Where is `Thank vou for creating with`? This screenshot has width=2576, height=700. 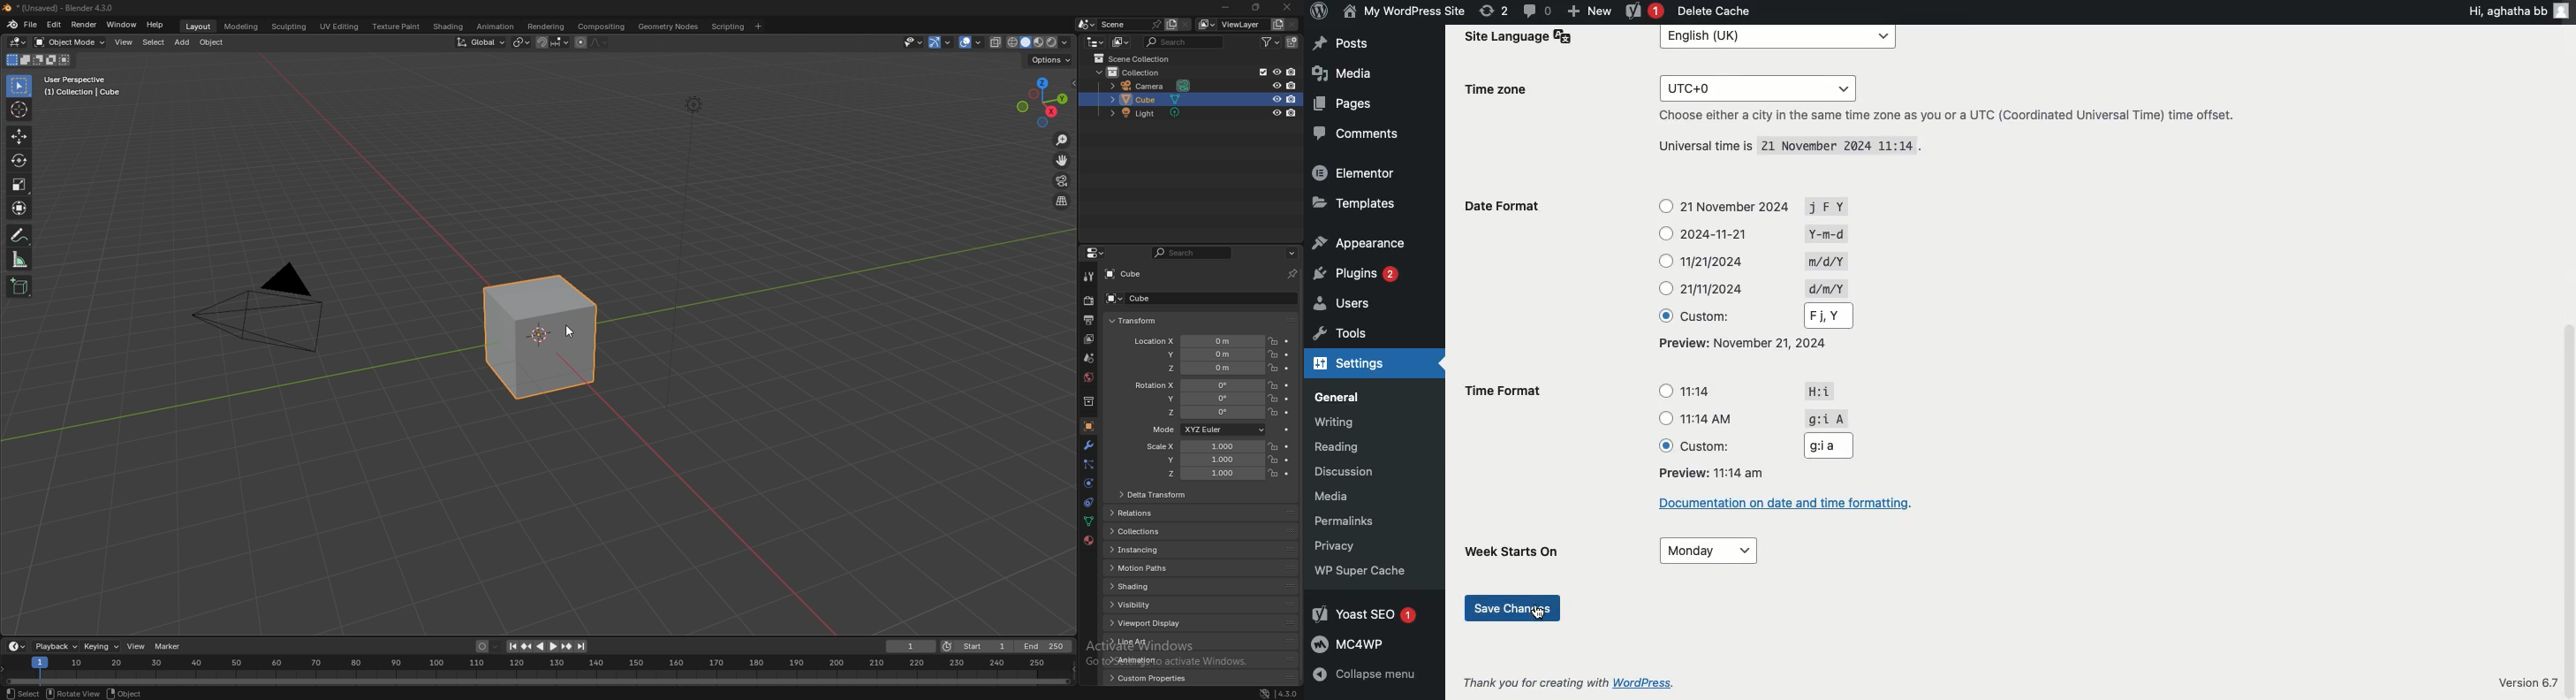 Thank vou for creating with is located at coordinates (1536, 681).